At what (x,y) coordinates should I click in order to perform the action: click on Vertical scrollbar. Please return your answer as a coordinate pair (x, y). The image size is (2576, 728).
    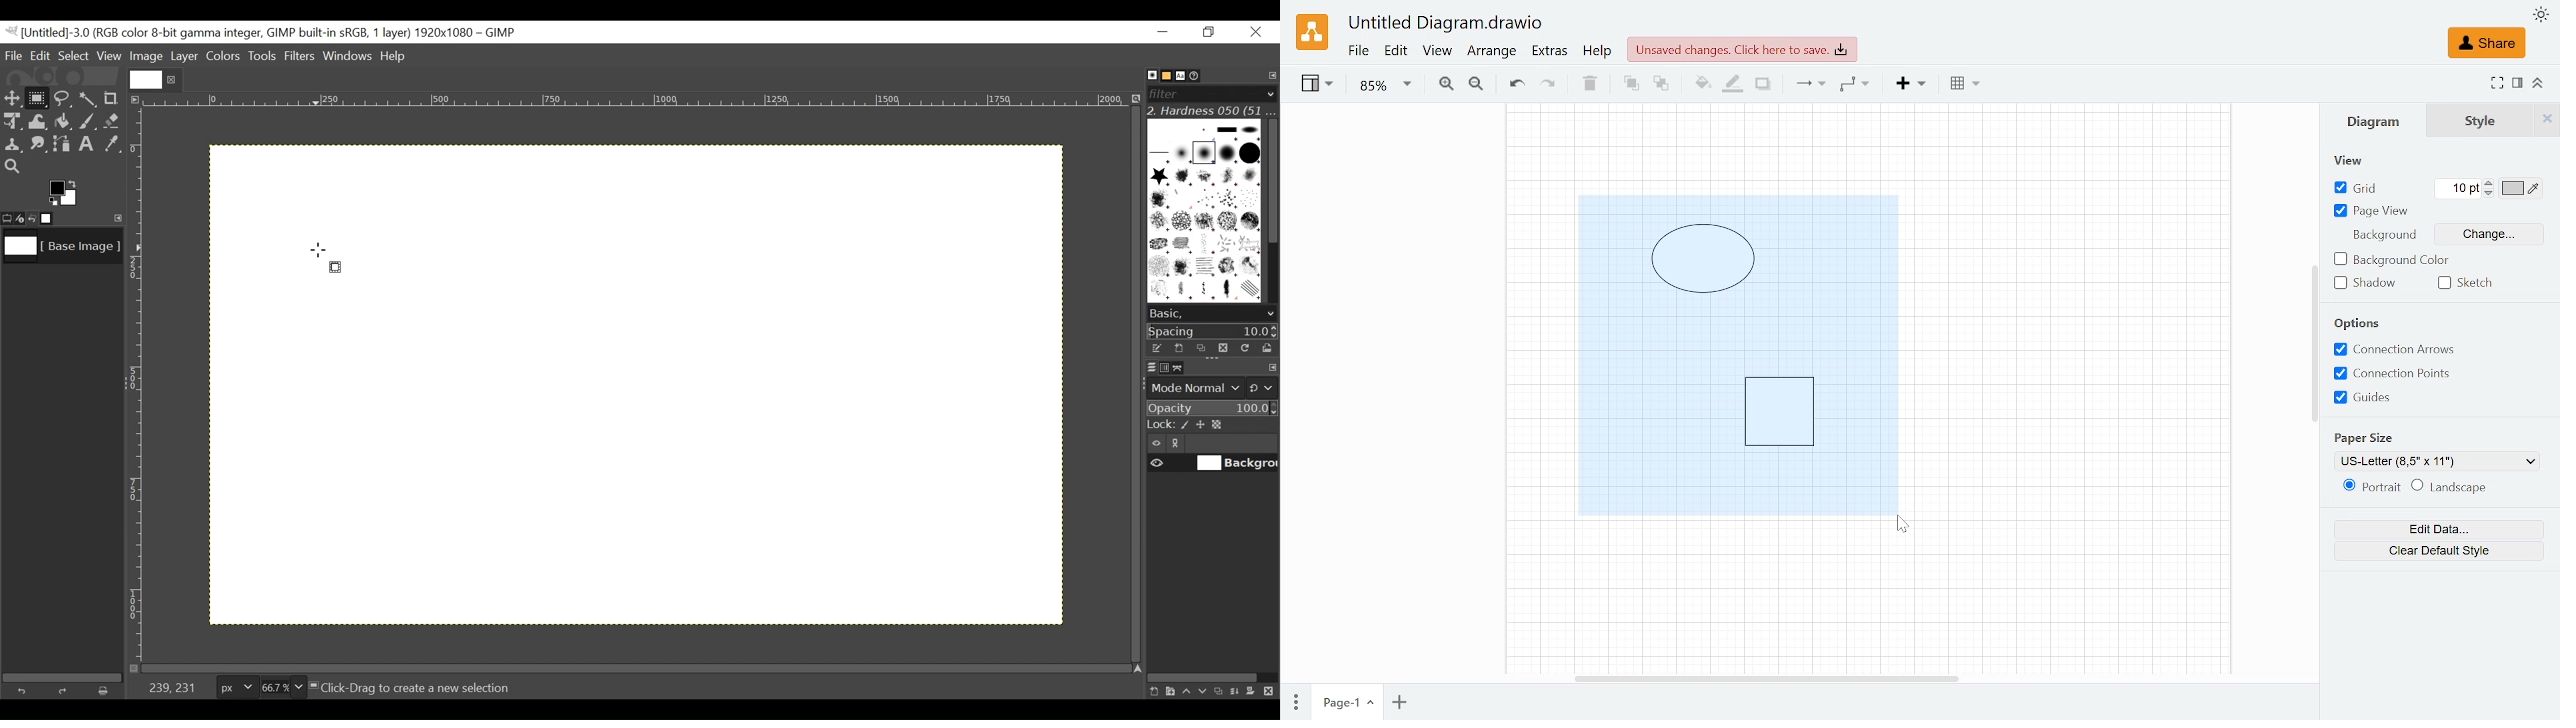
    Looking at the image, I should click on (2314, 343).